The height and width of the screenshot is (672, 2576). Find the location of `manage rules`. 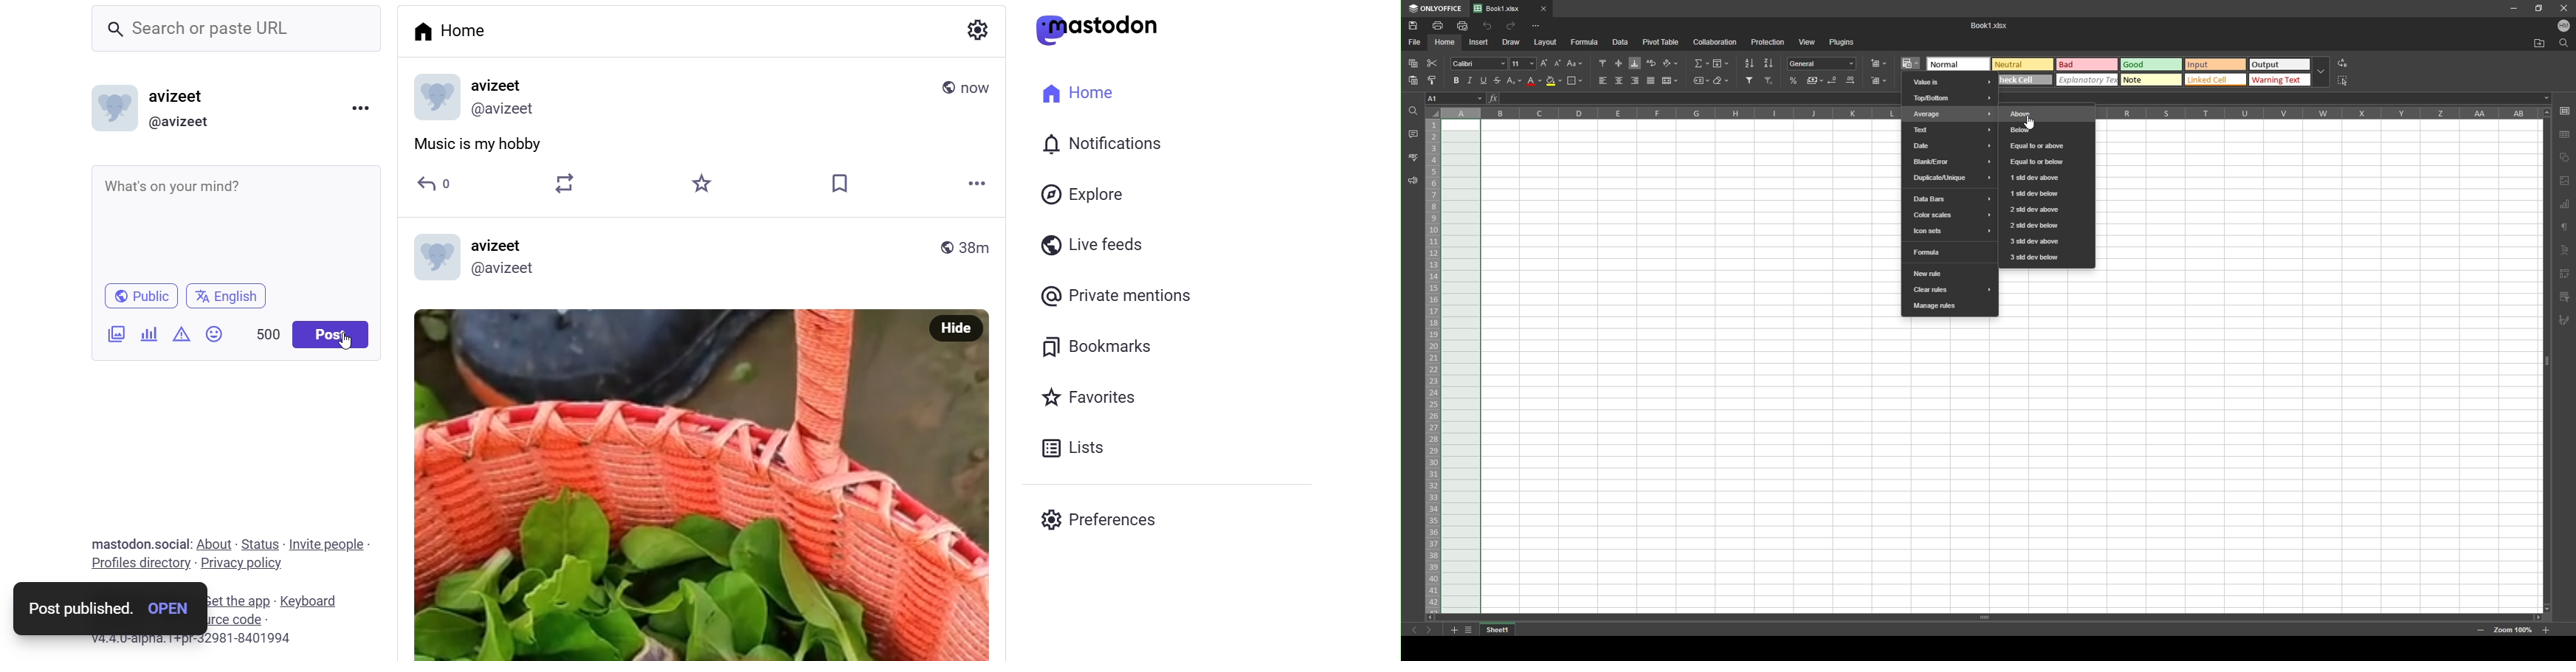

manage rules is located at coordinates (1950, 307).